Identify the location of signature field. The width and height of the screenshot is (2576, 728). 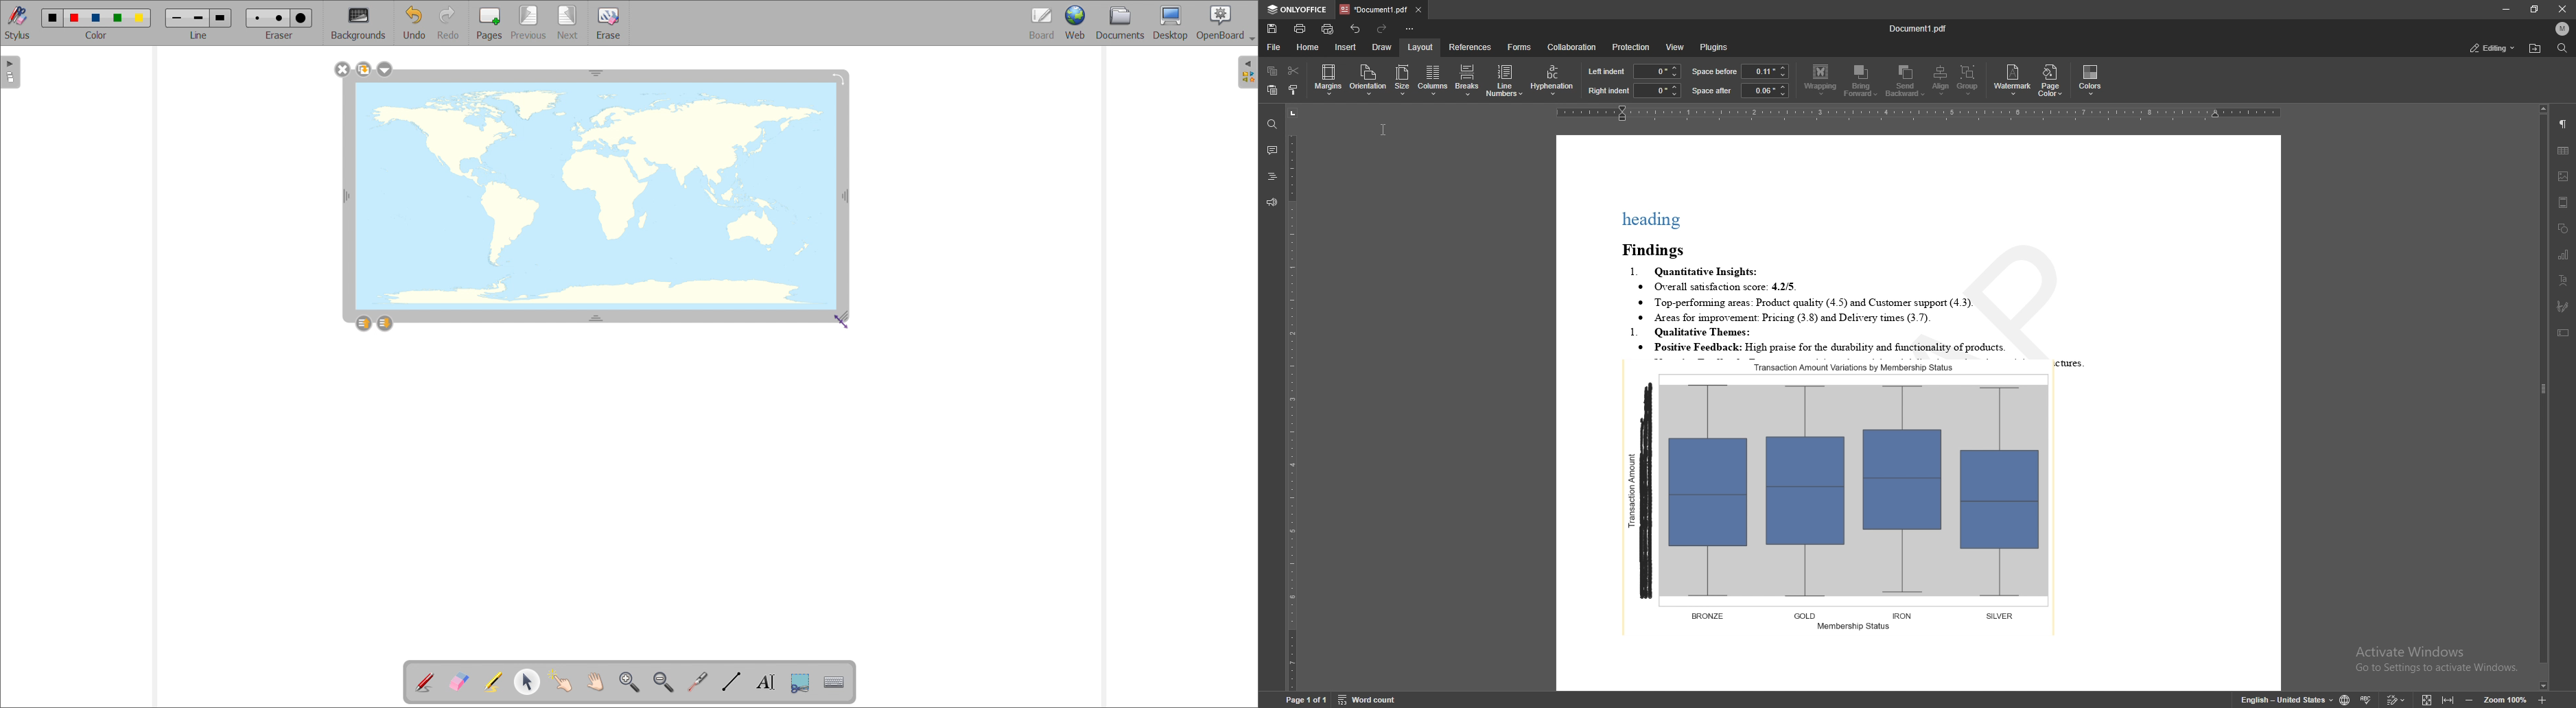
(2564, 307).